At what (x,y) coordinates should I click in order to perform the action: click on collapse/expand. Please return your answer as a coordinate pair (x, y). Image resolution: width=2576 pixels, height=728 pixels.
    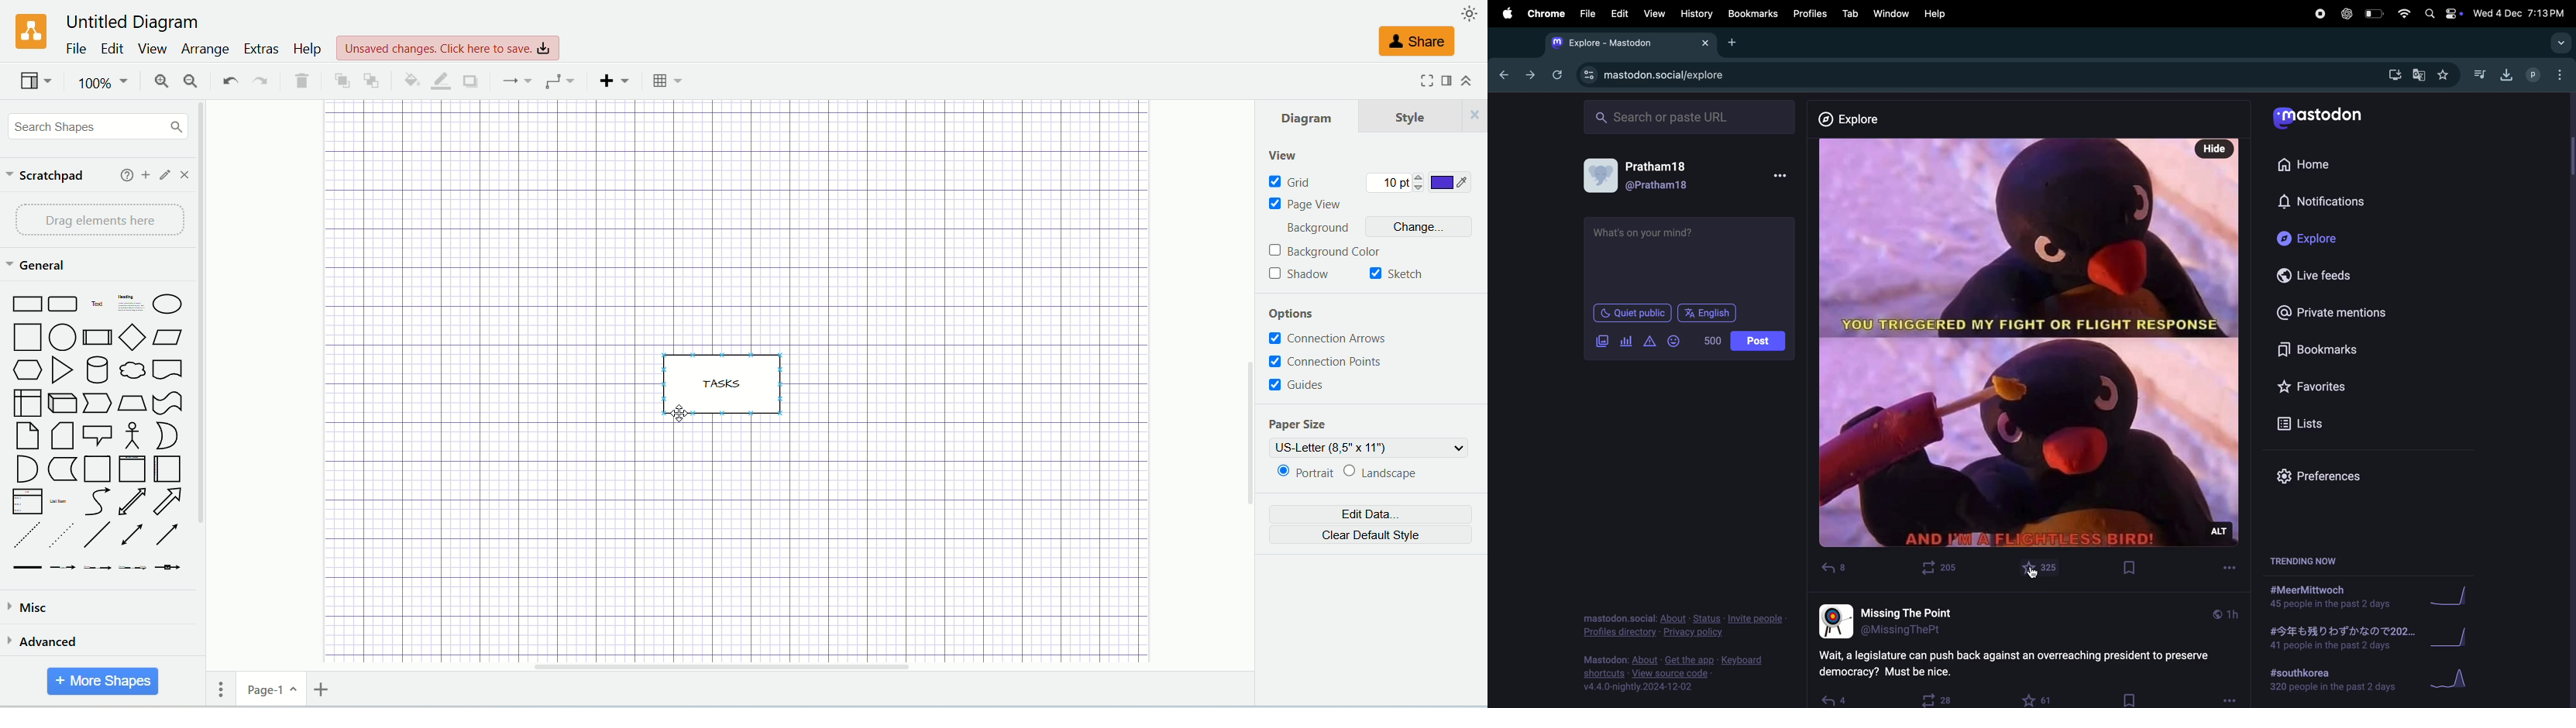
    Looking at the image, I should click on (1467, 80).